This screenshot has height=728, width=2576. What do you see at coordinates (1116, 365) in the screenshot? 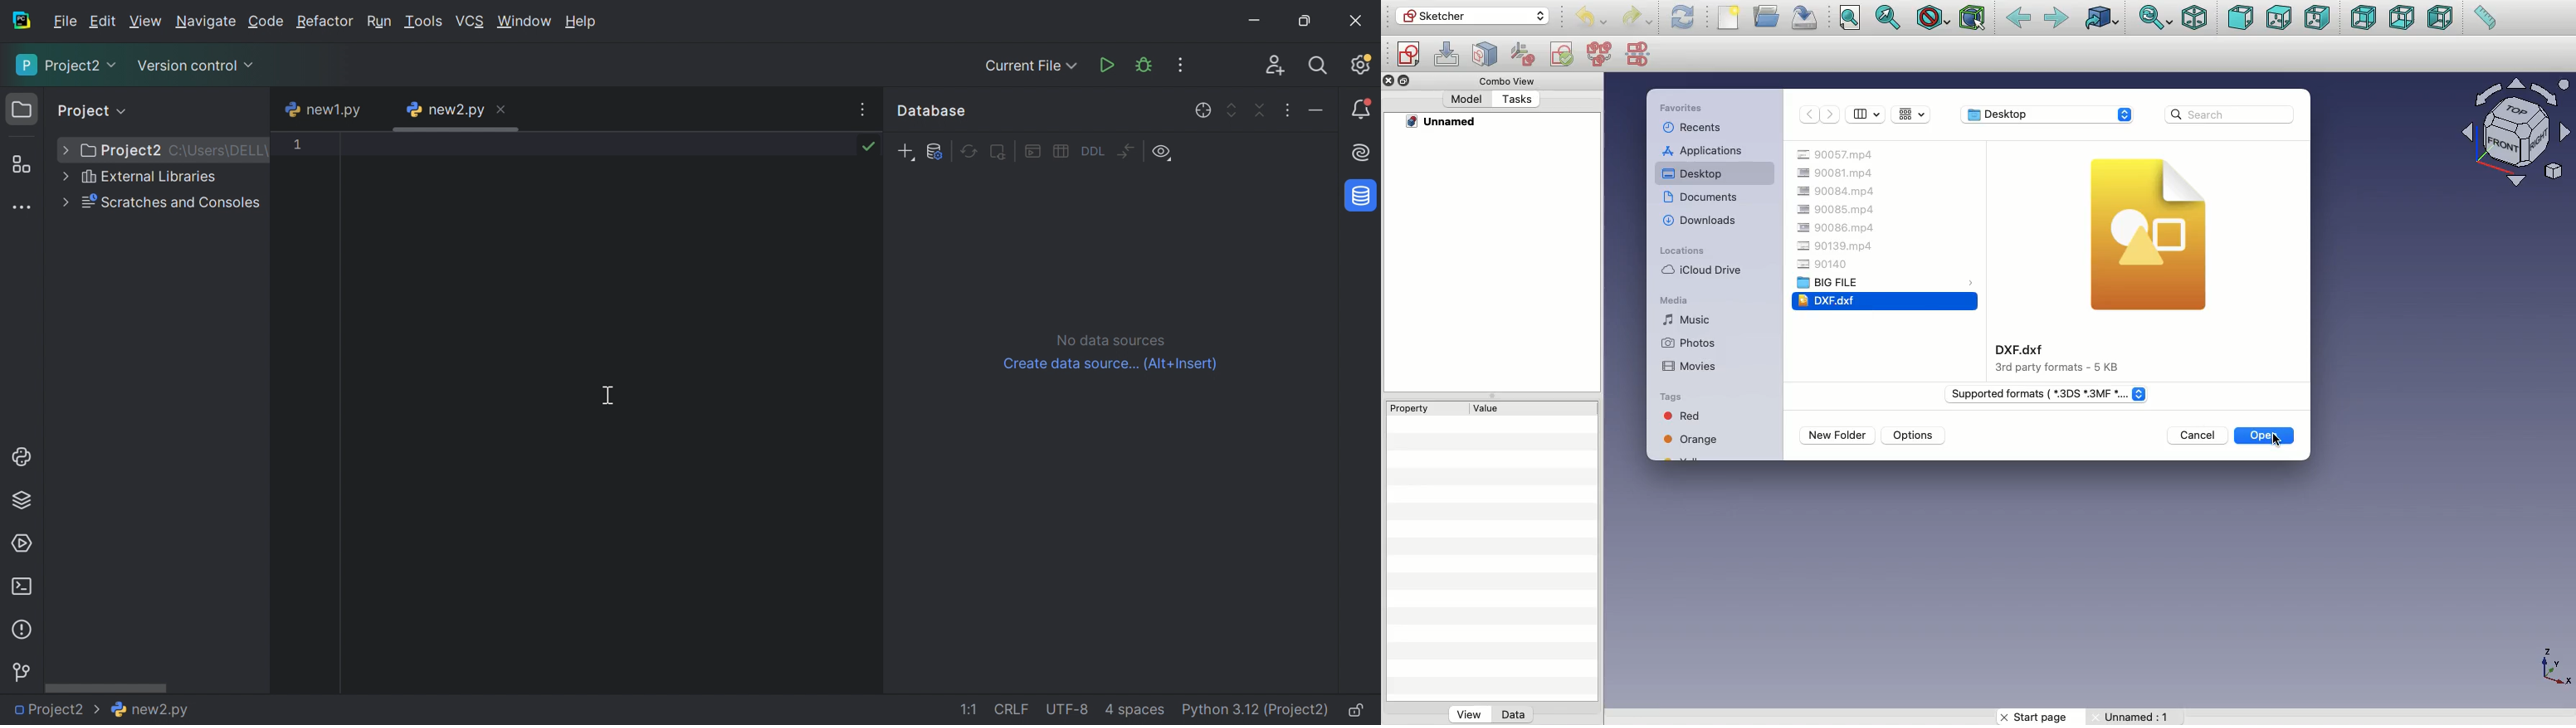
I see `Create data source...(Alt+Insert)` at bounding box center [1116, 365].